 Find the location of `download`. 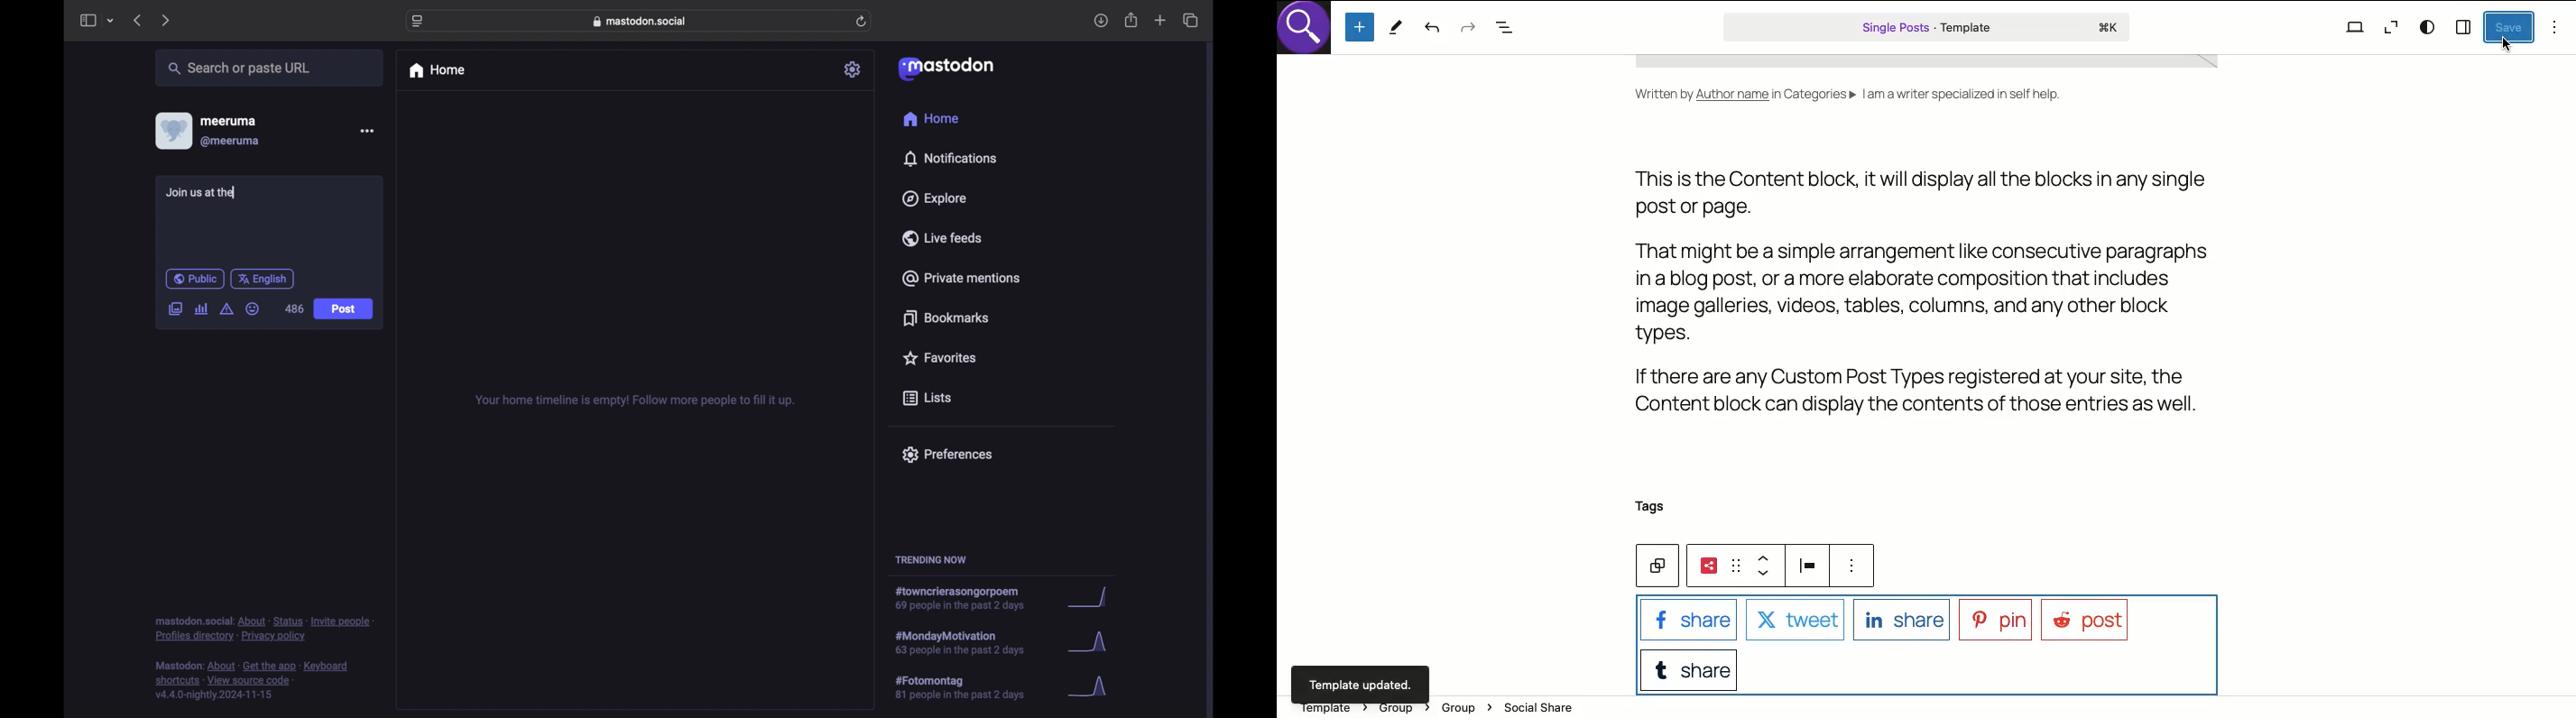

download is located at coordinates (1101, 21).